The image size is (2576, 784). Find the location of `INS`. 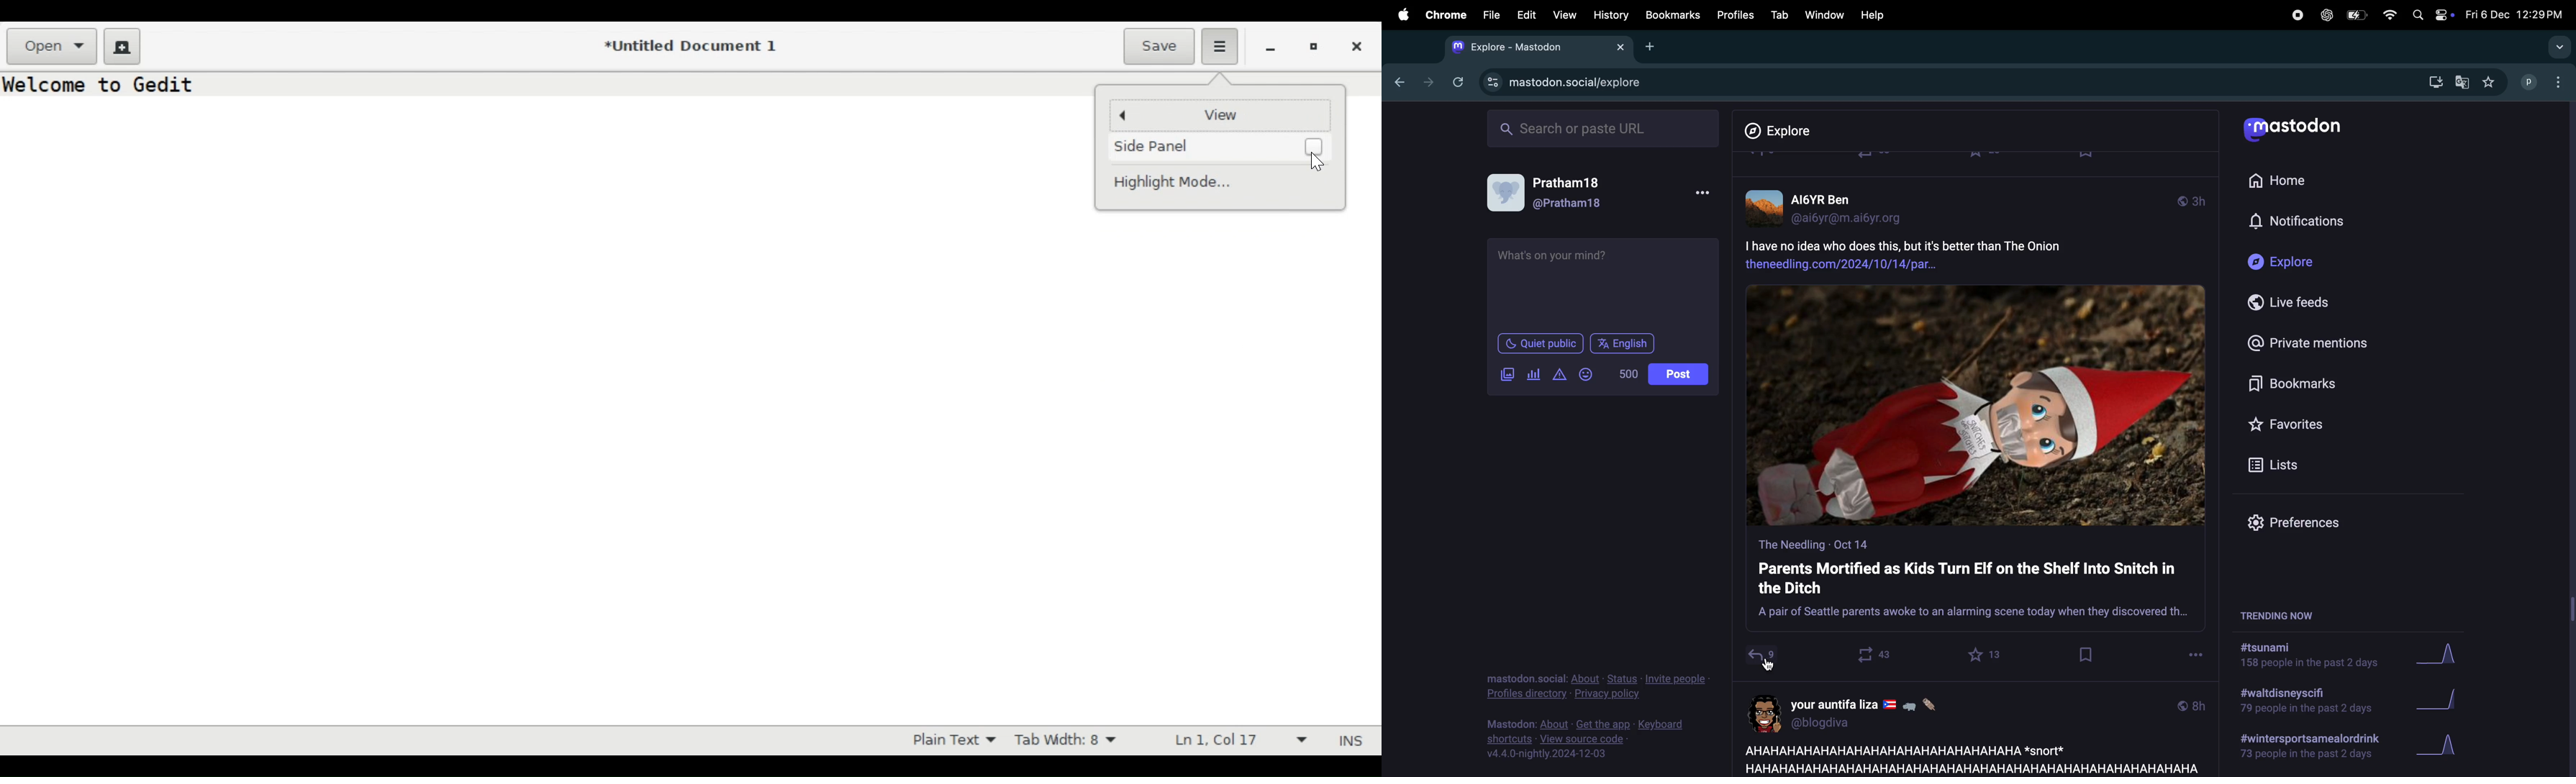

INS is located at coordinates (1348, 740).